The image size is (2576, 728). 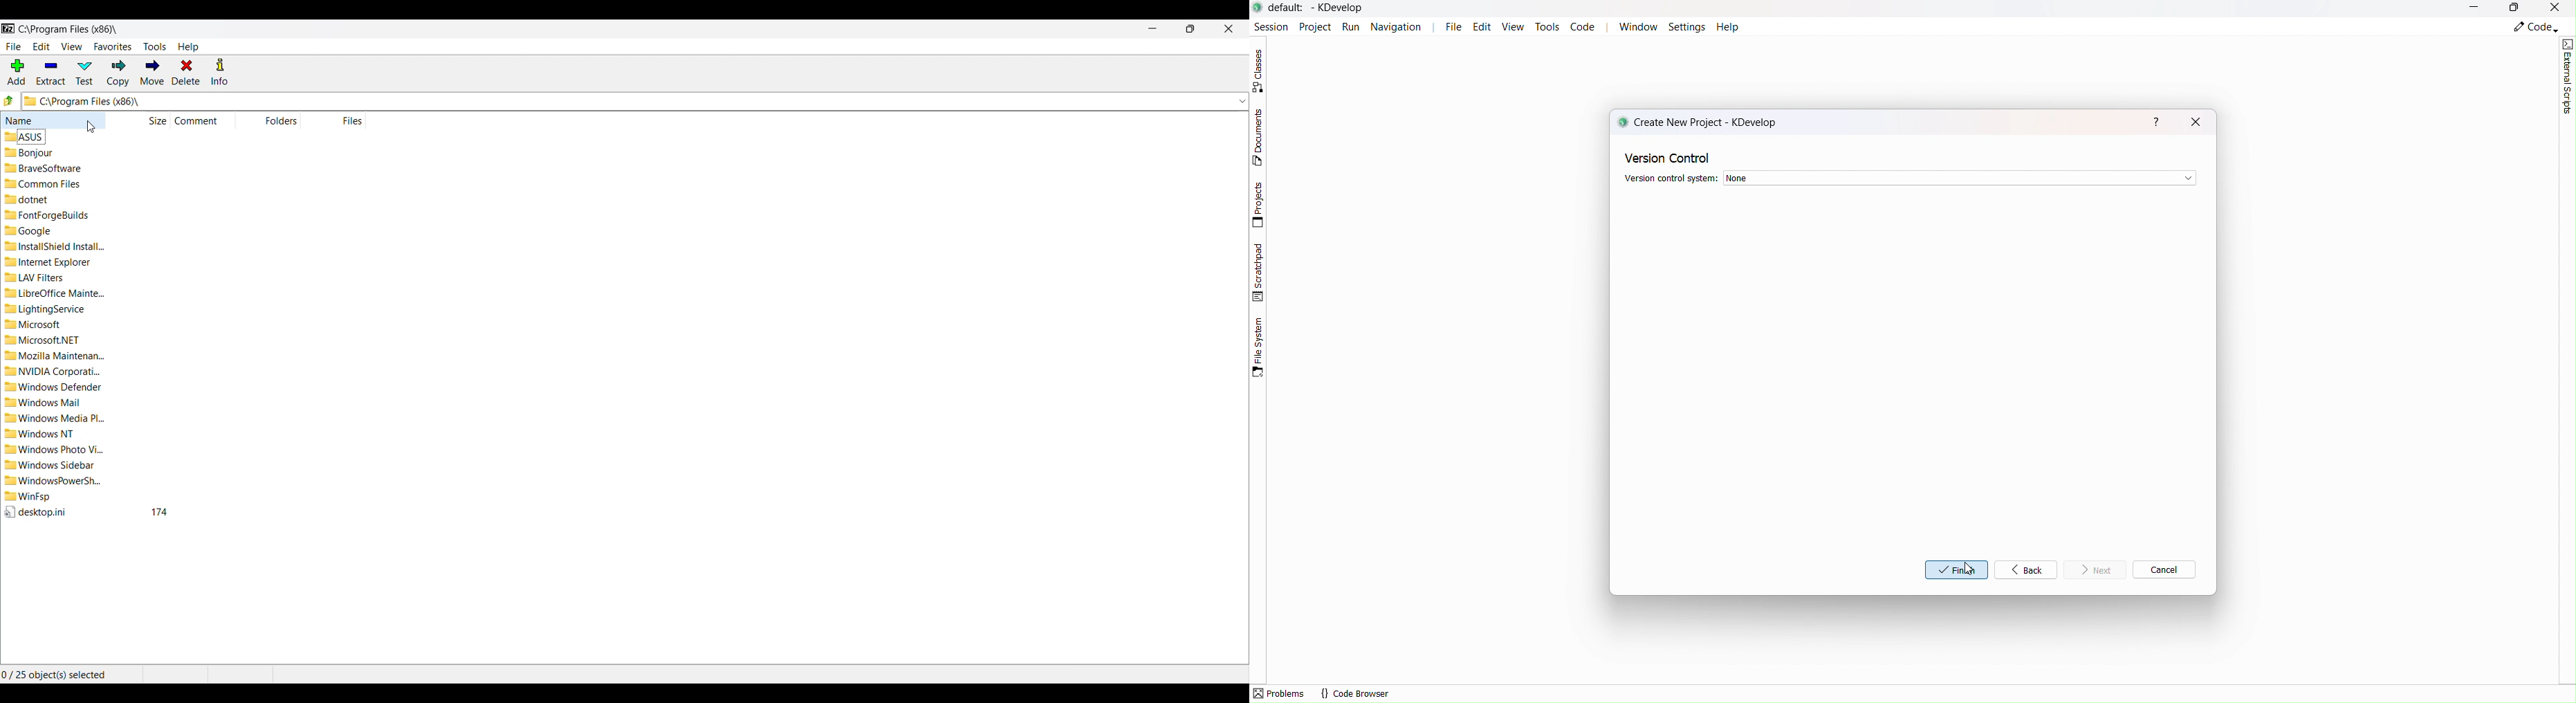 I want to click on Copy, so click(x=118, y=74).